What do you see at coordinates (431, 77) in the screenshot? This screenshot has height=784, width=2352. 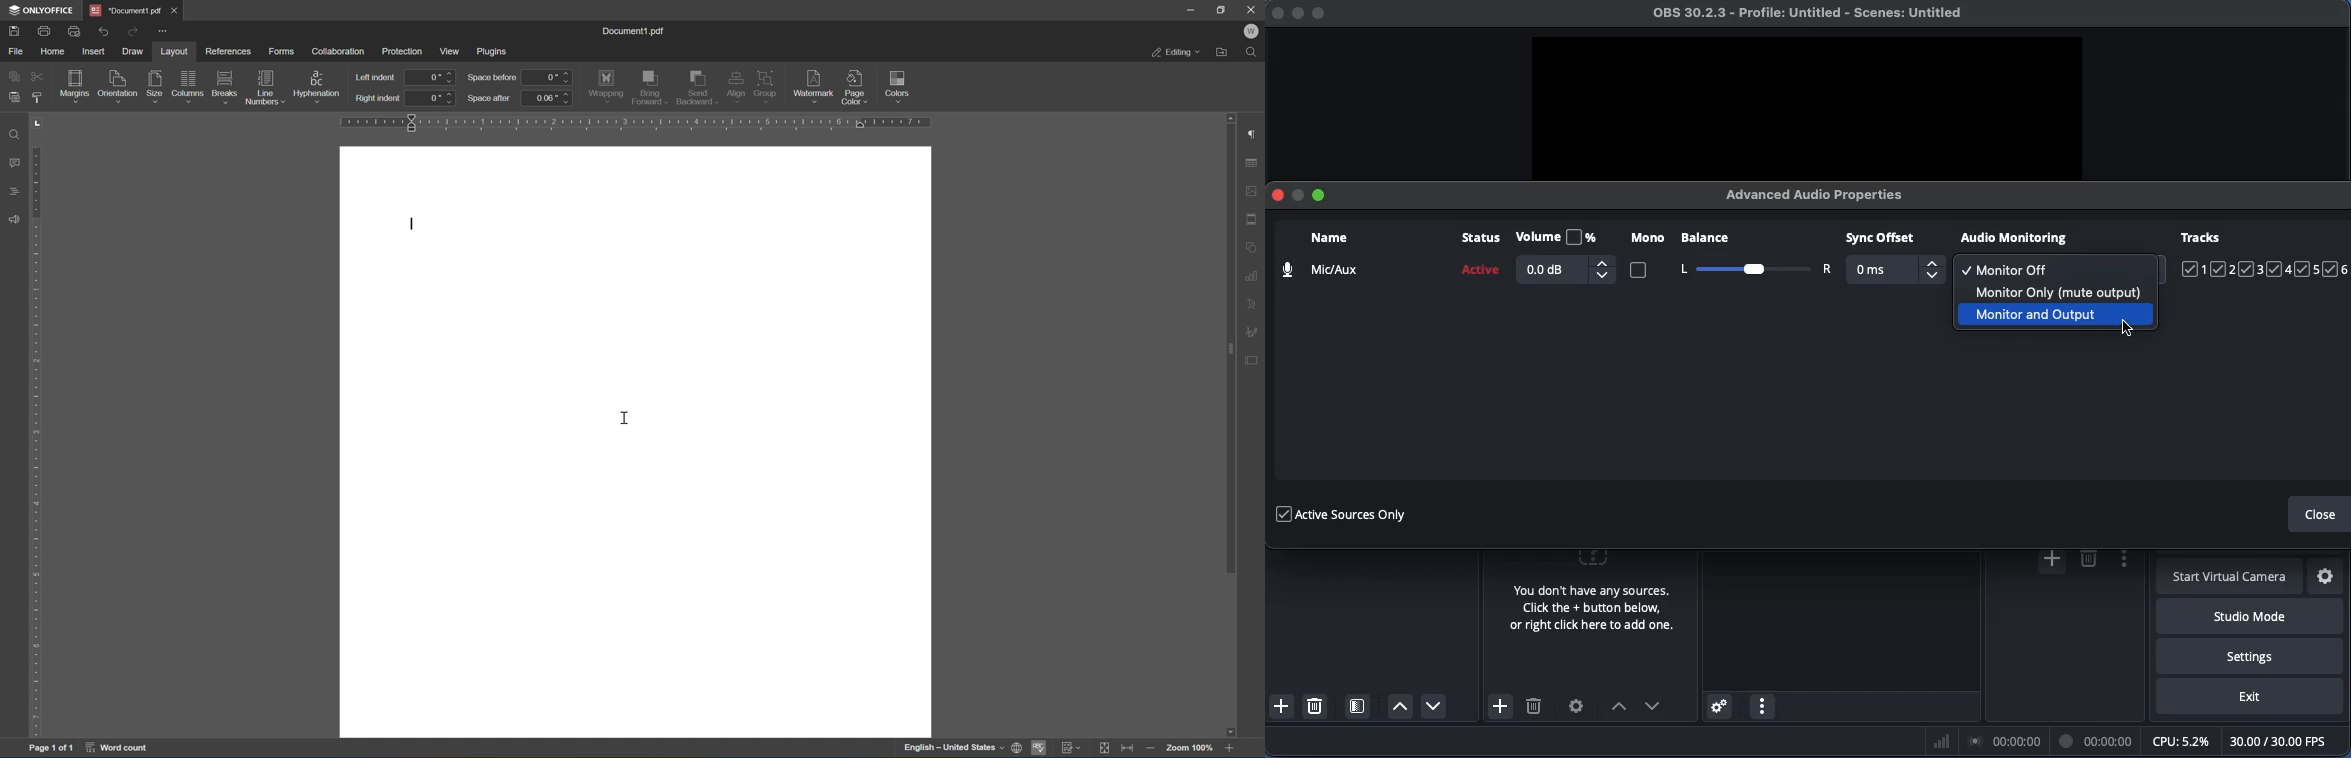 I see `0` at bounding box center [431, 77].